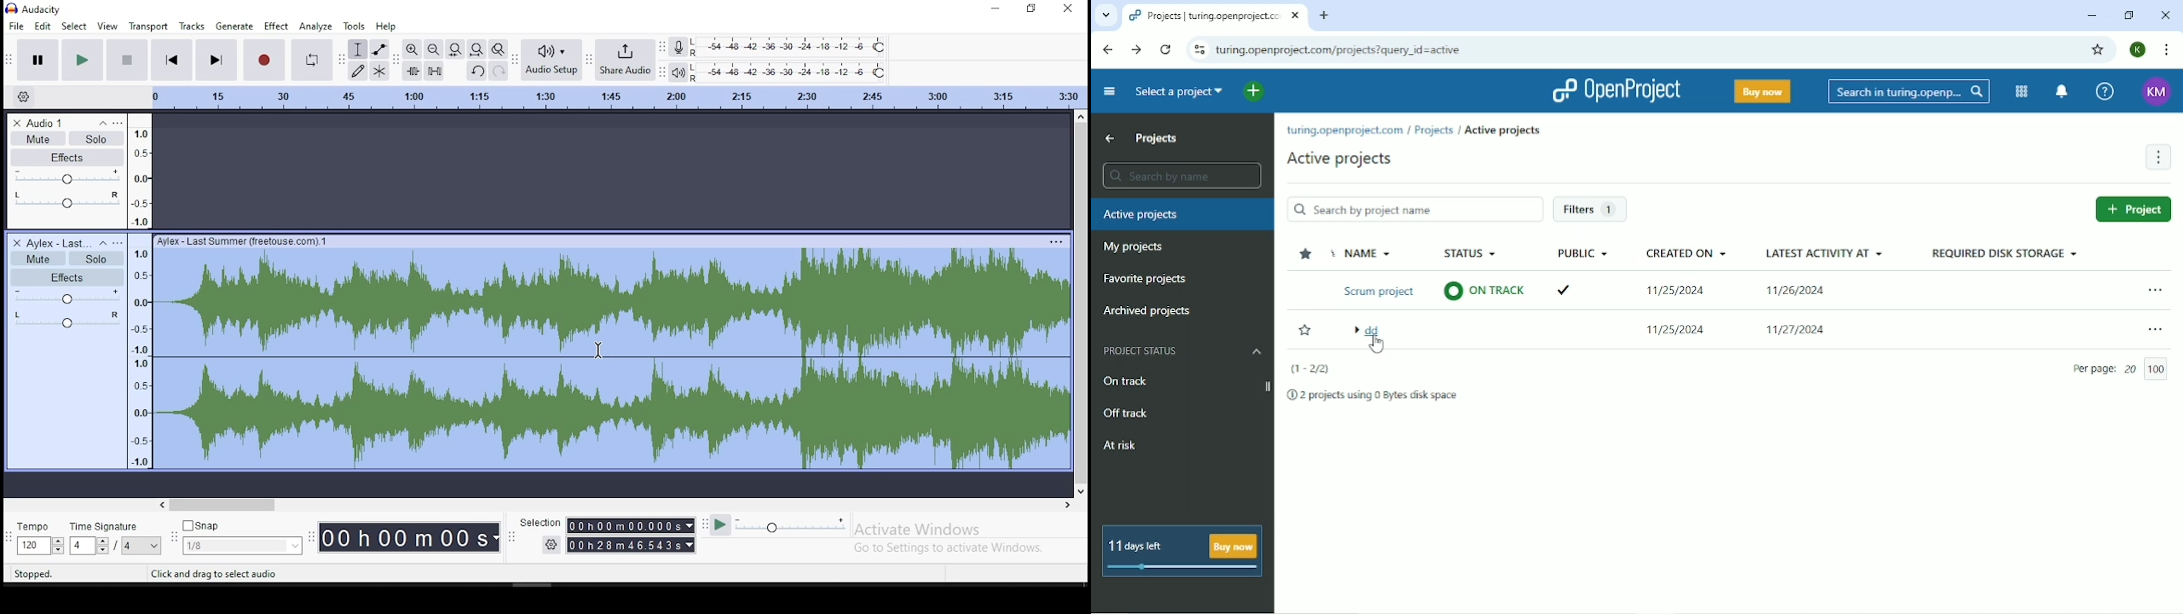 Image resolution: width=2184 pixels, height=616 pixels. What do you see at coordinates (2096, 48) in the screenshot?
I see `Bookmark this tab` at bounding box center [2096, 48].